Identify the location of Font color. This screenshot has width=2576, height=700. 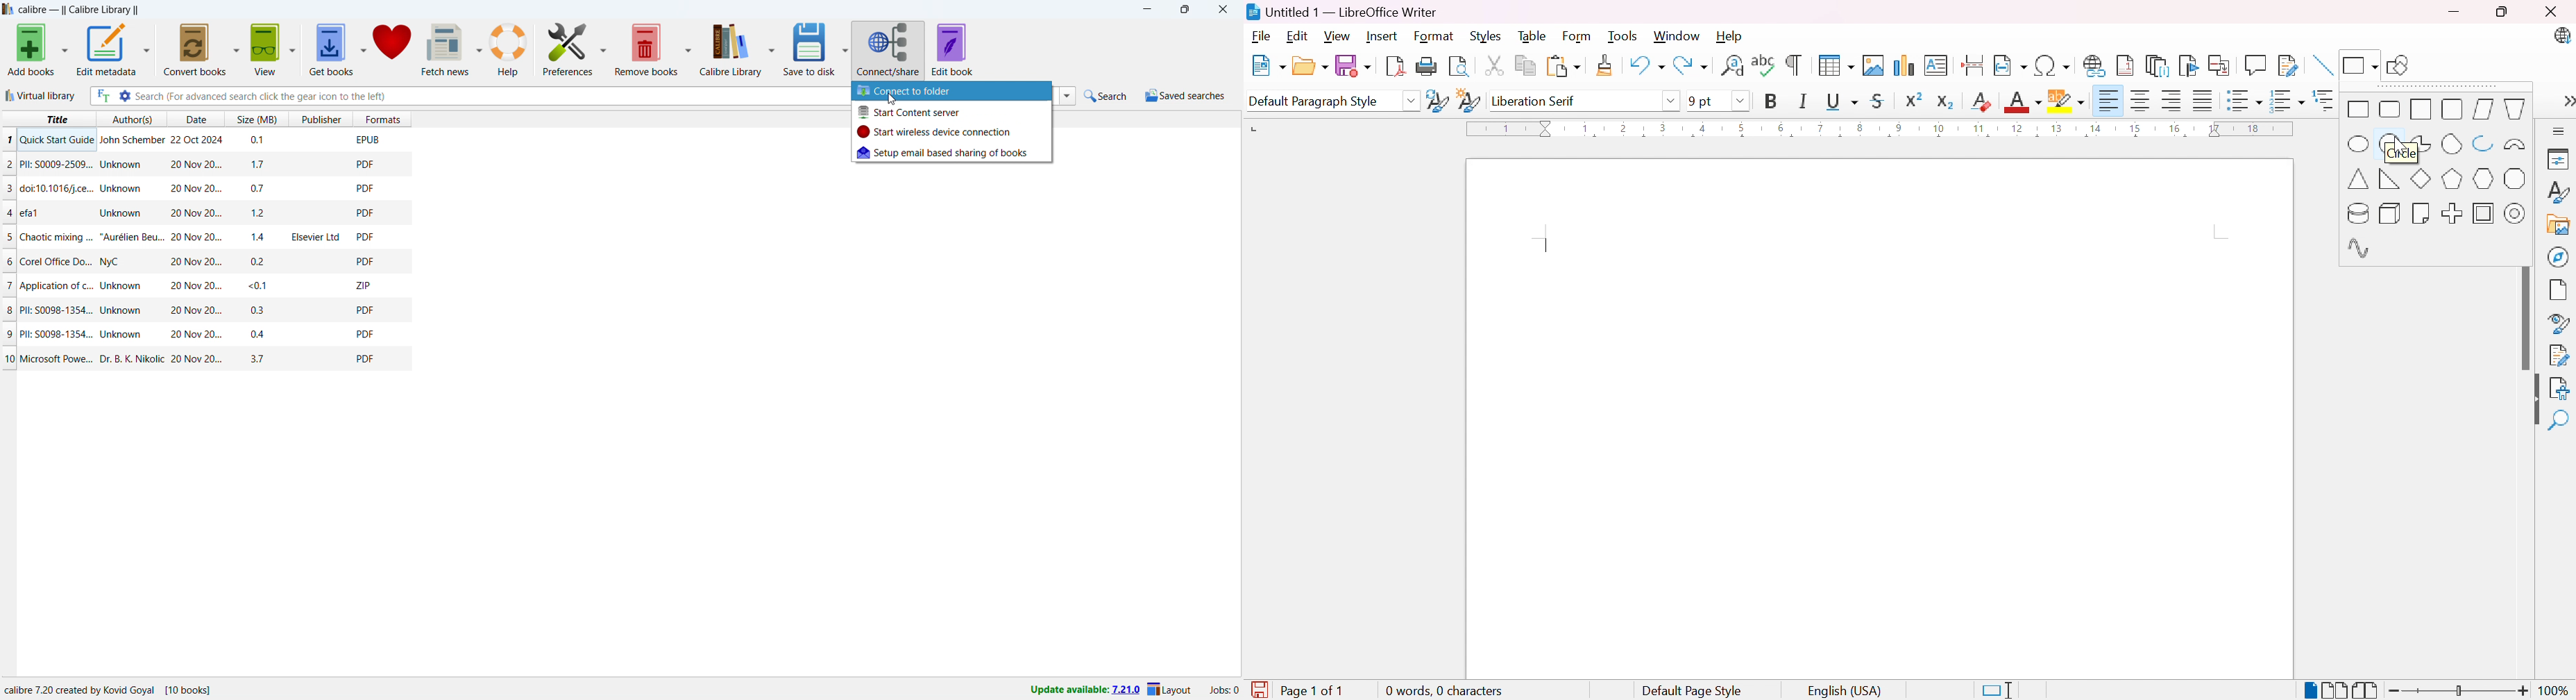
(2024, 101).